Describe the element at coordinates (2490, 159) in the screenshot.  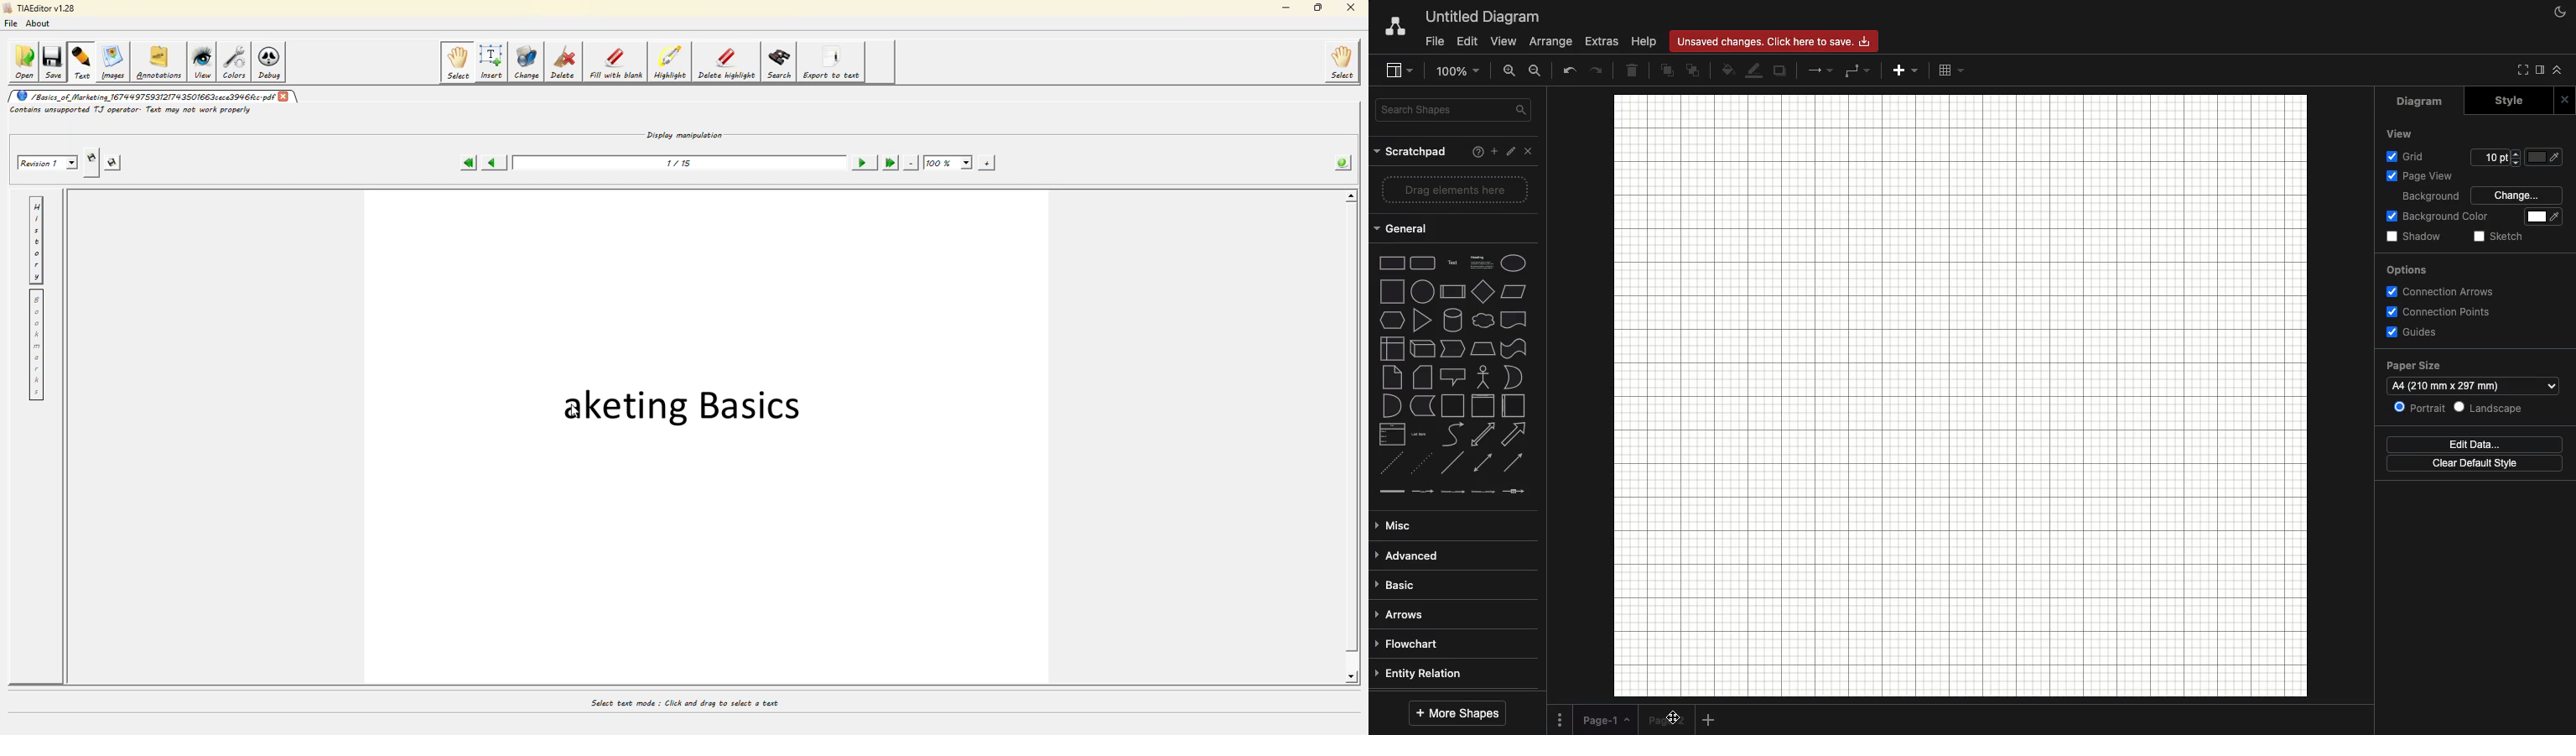
I see `10 pt` at that location.